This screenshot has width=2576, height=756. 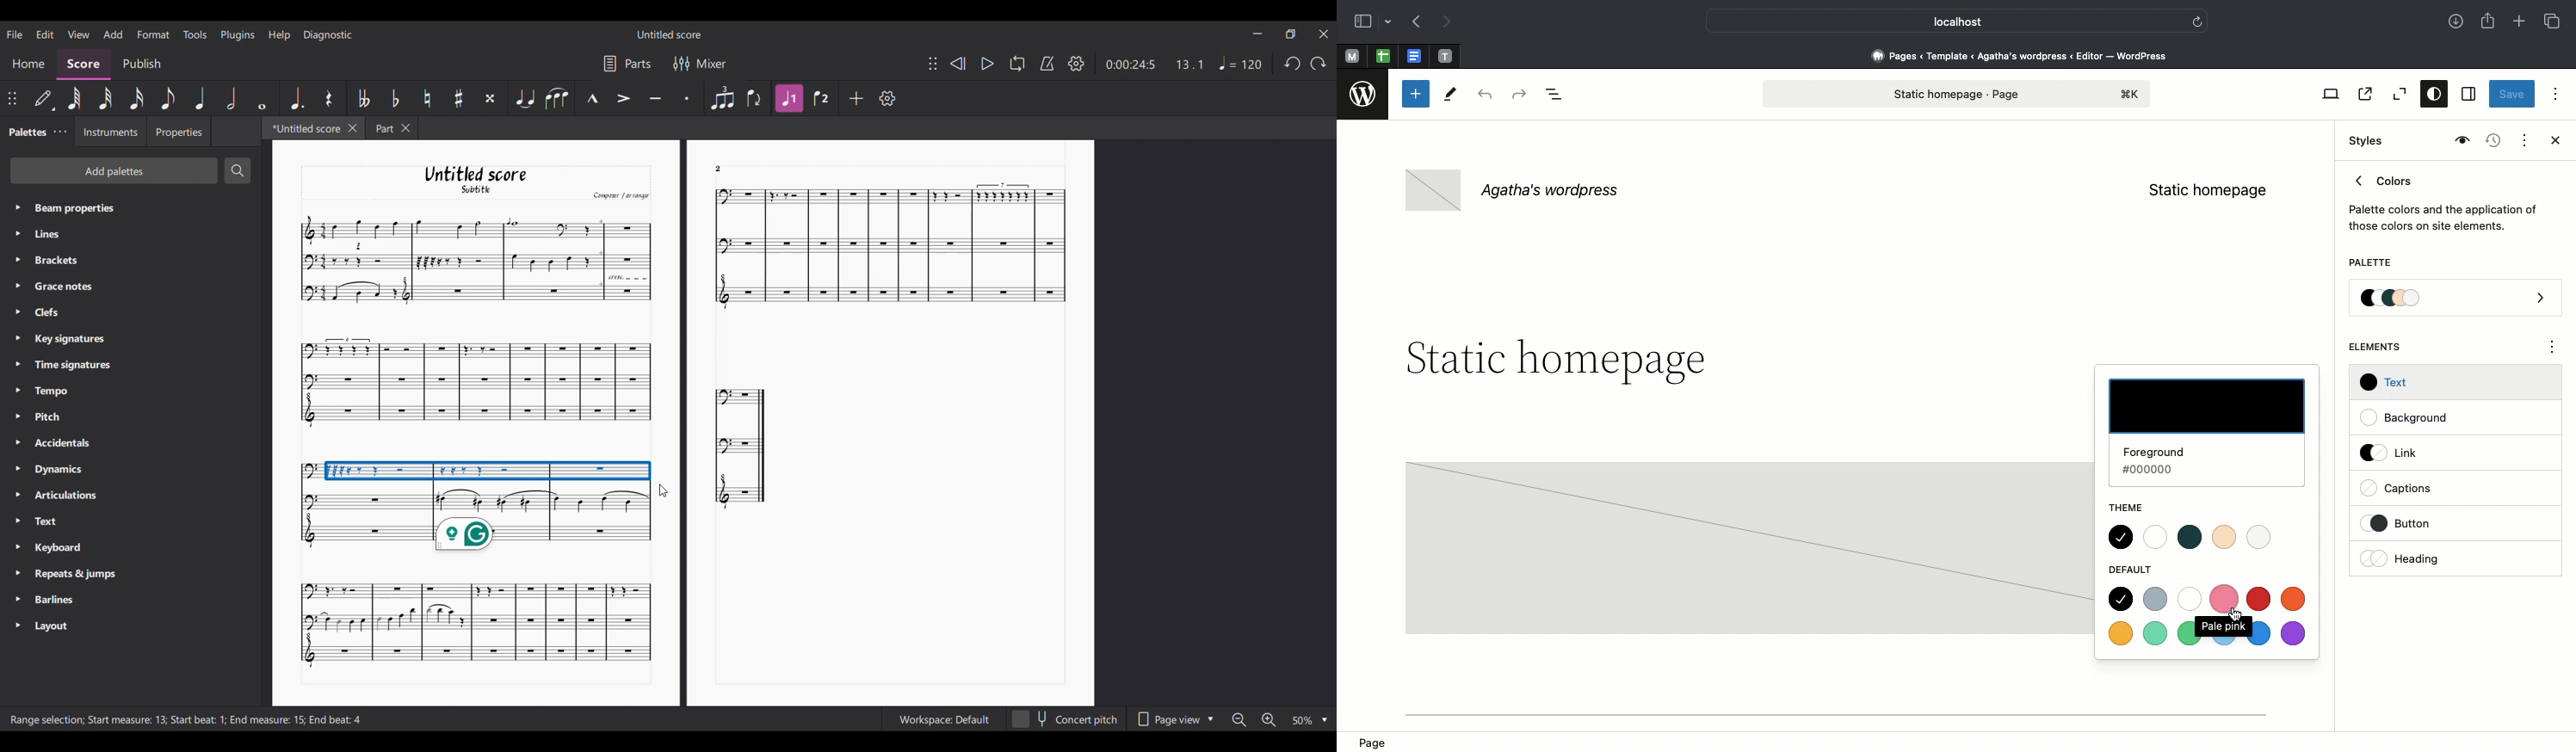 I want to click on Move toolbar, so click(x=933, y=63).